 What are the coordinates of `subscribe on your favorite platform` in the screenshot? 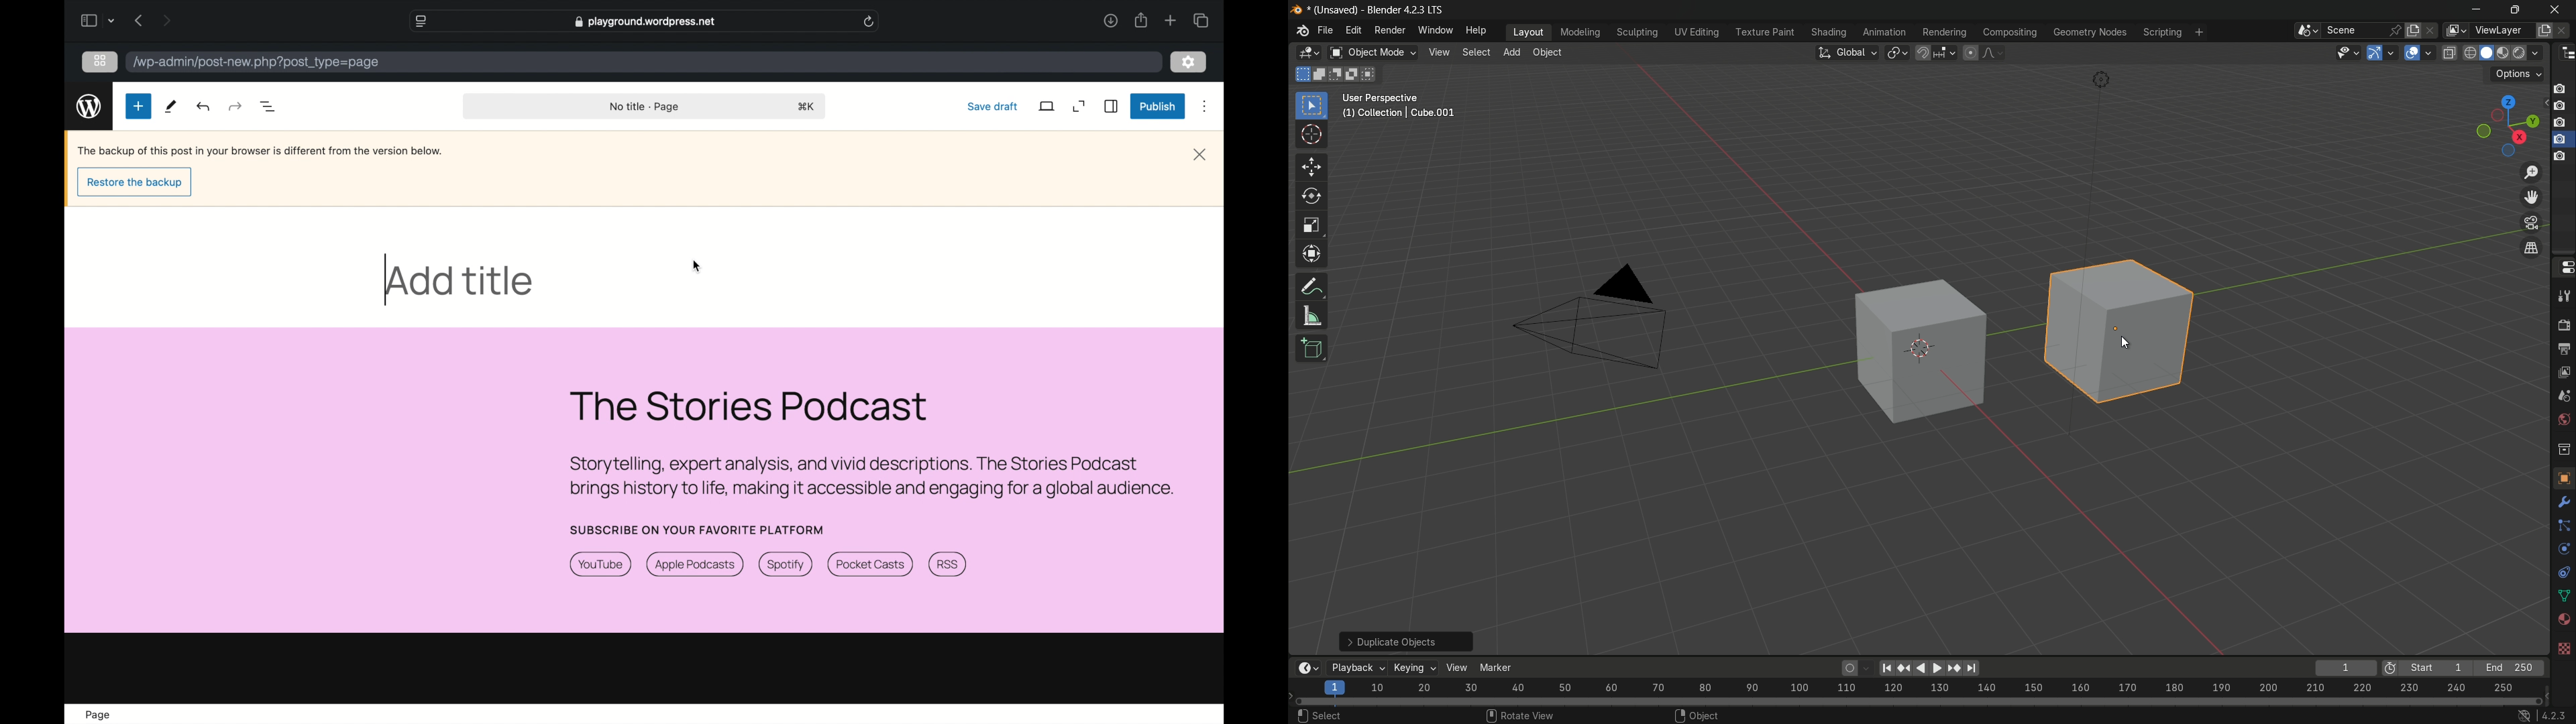 It's located at (698, 530).